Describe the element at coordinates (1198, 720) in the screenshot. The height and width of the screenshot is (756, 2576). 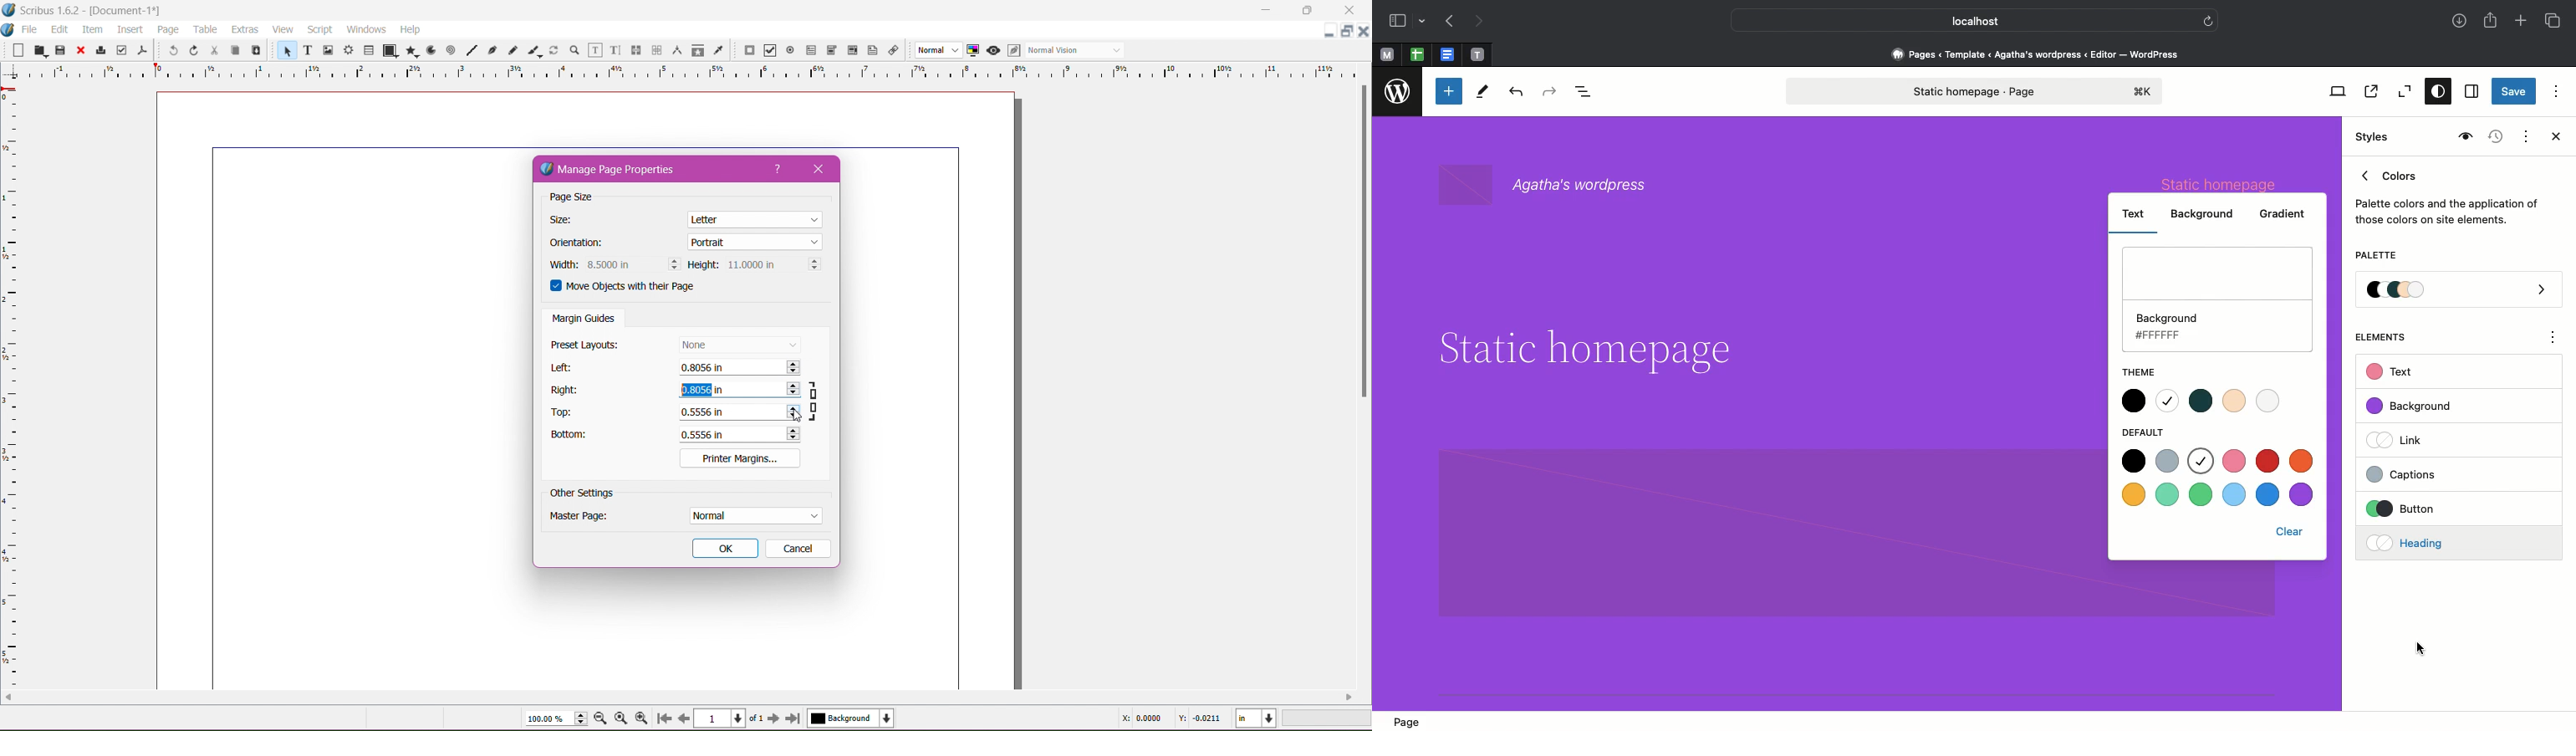
I see `Cursor Coordinate -Y ` at that location.